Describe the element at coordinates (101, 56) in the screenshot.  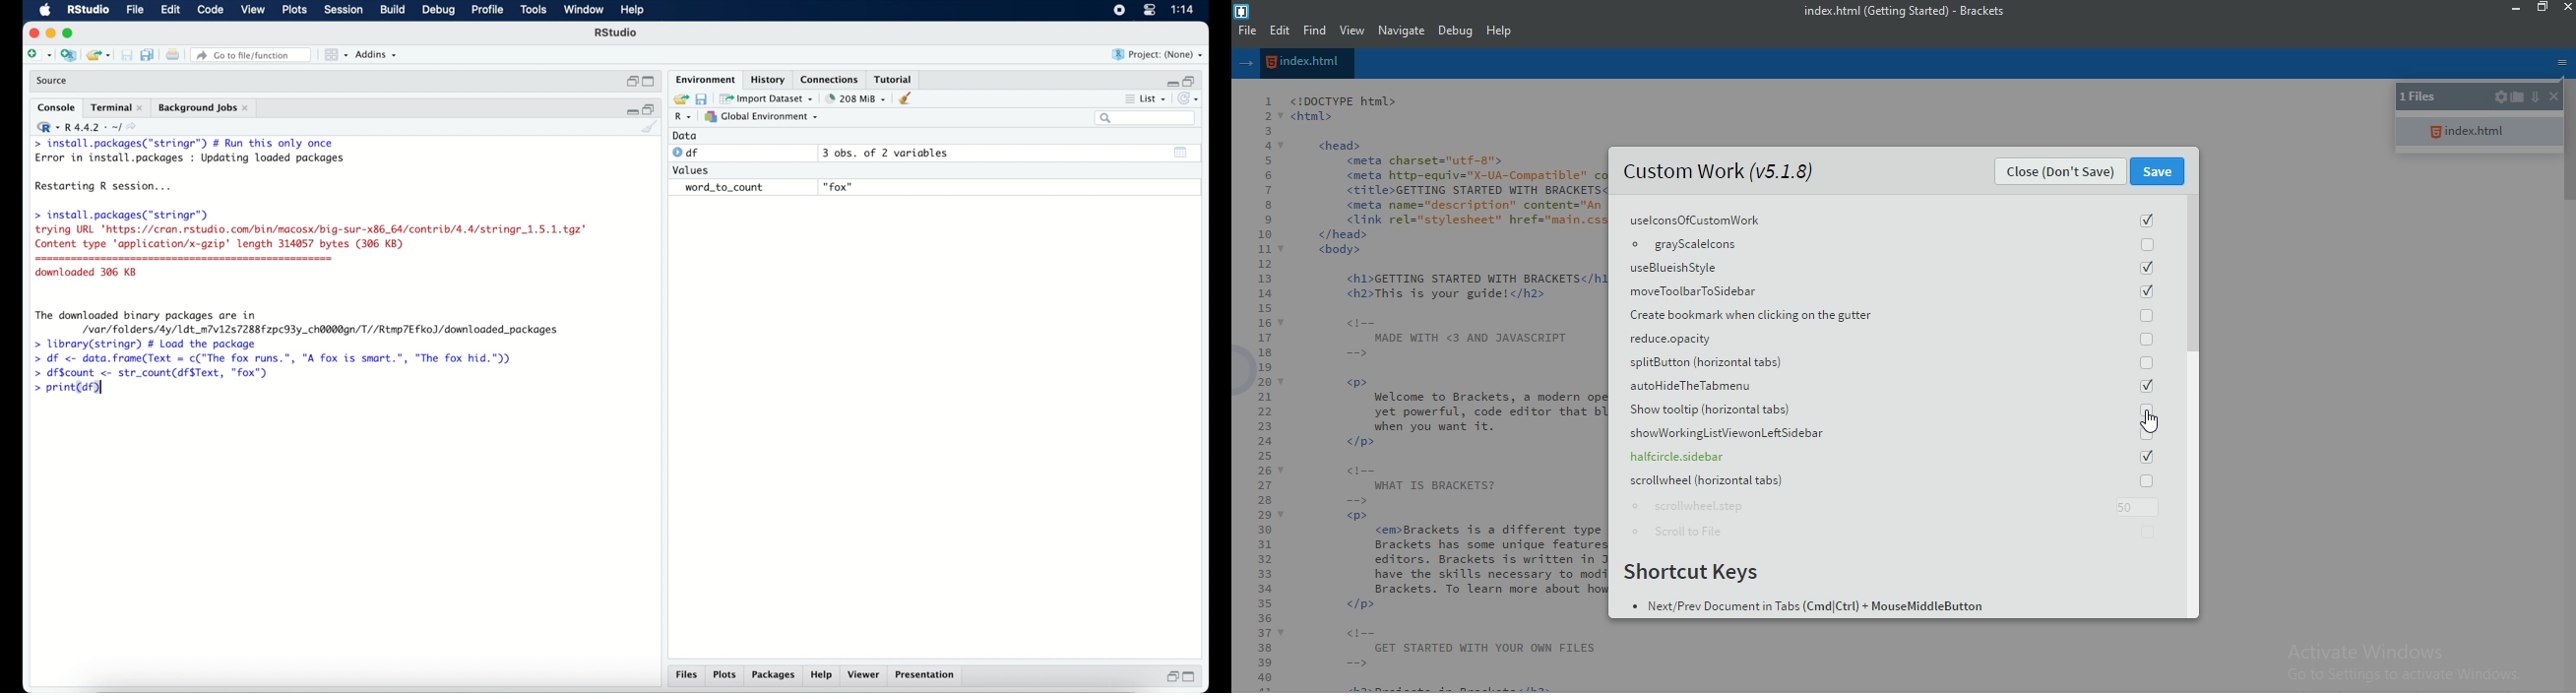
I see `load existing project` at that location.